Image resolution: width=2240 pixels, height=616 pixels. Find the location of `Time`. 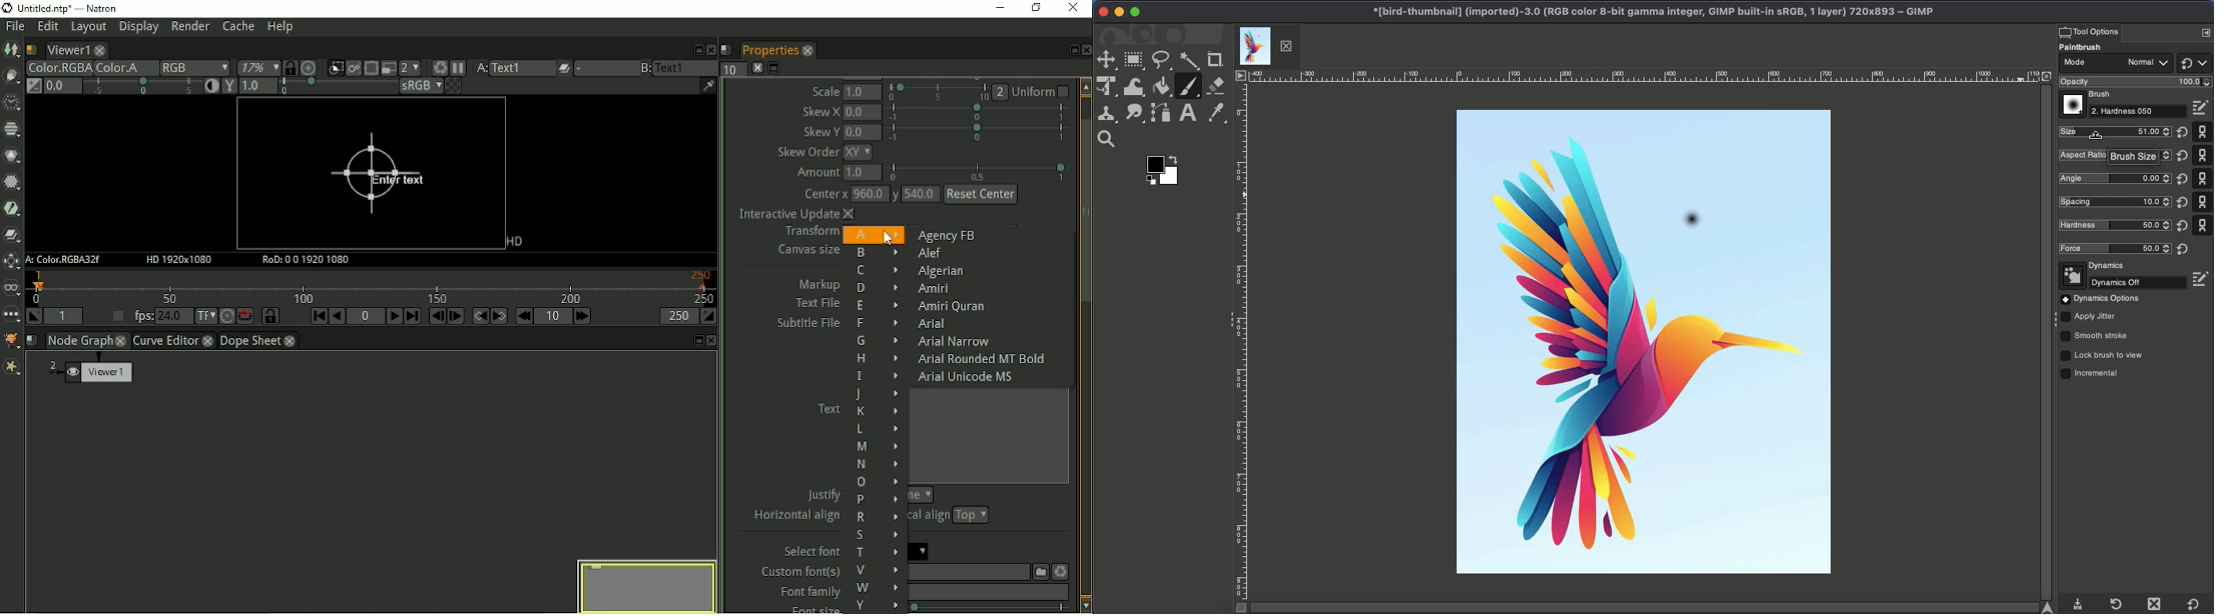

Time is located at coordinates (11, 103).